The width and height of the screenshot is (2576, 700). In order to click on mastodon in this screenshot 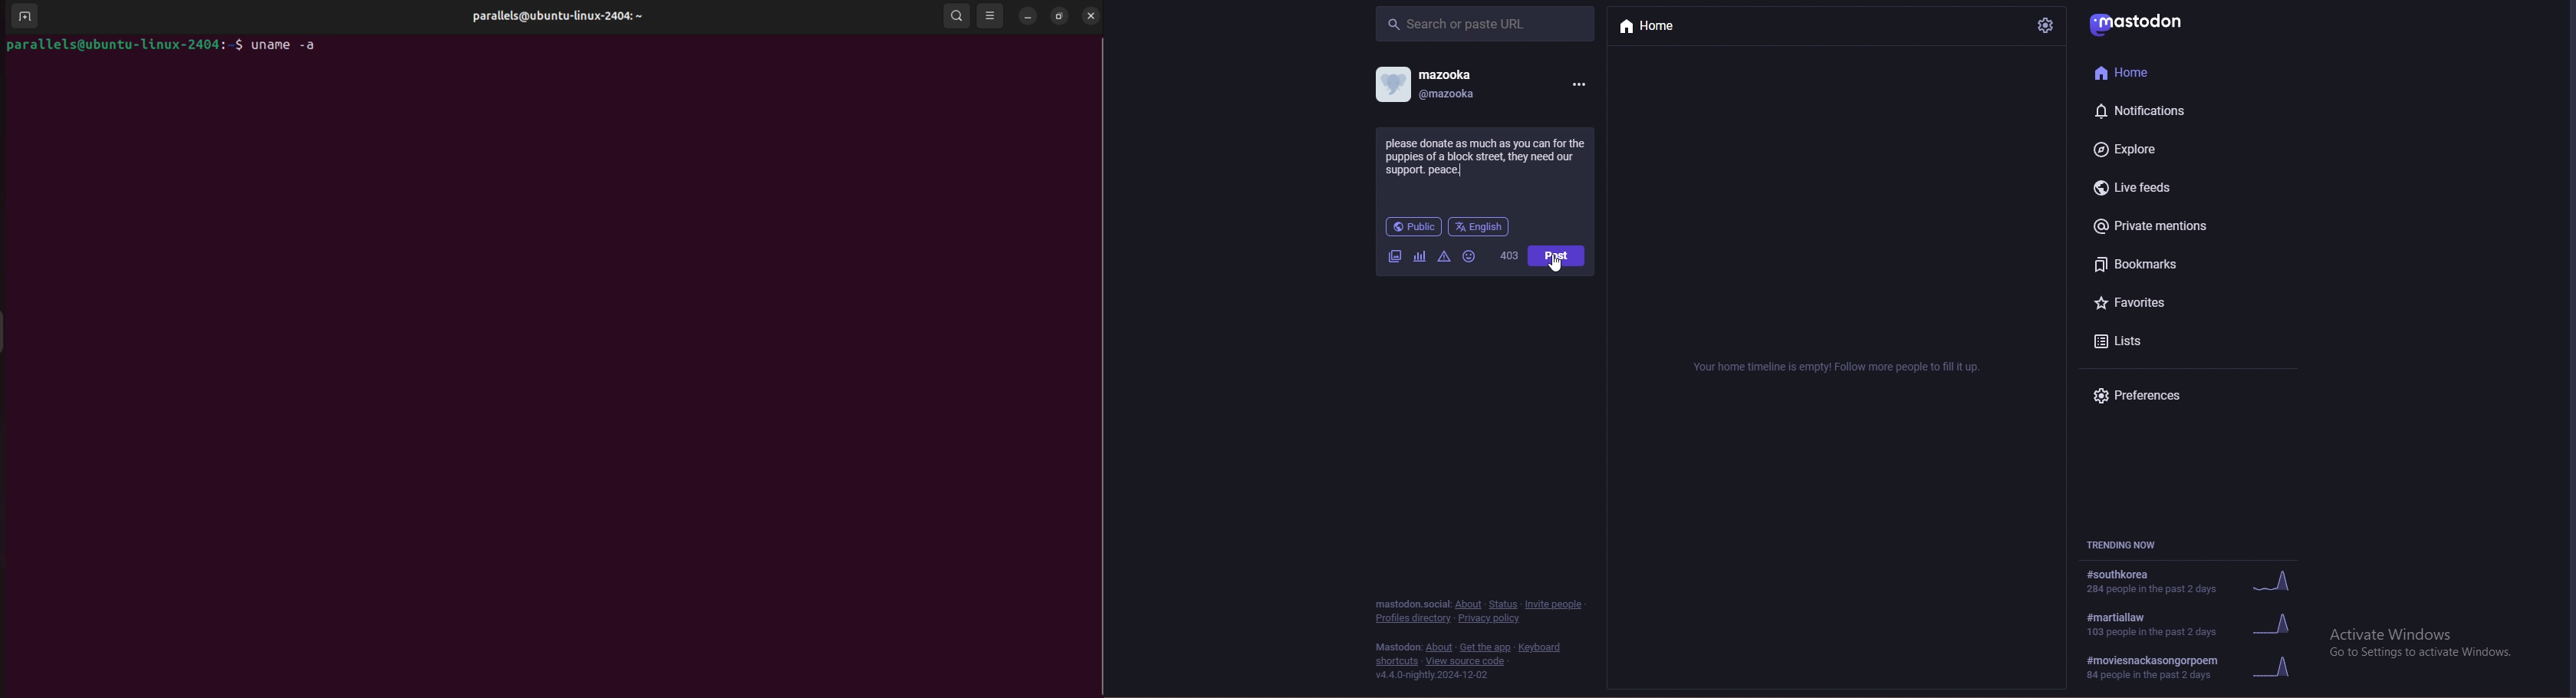, I will do `click(1395, 647)`.